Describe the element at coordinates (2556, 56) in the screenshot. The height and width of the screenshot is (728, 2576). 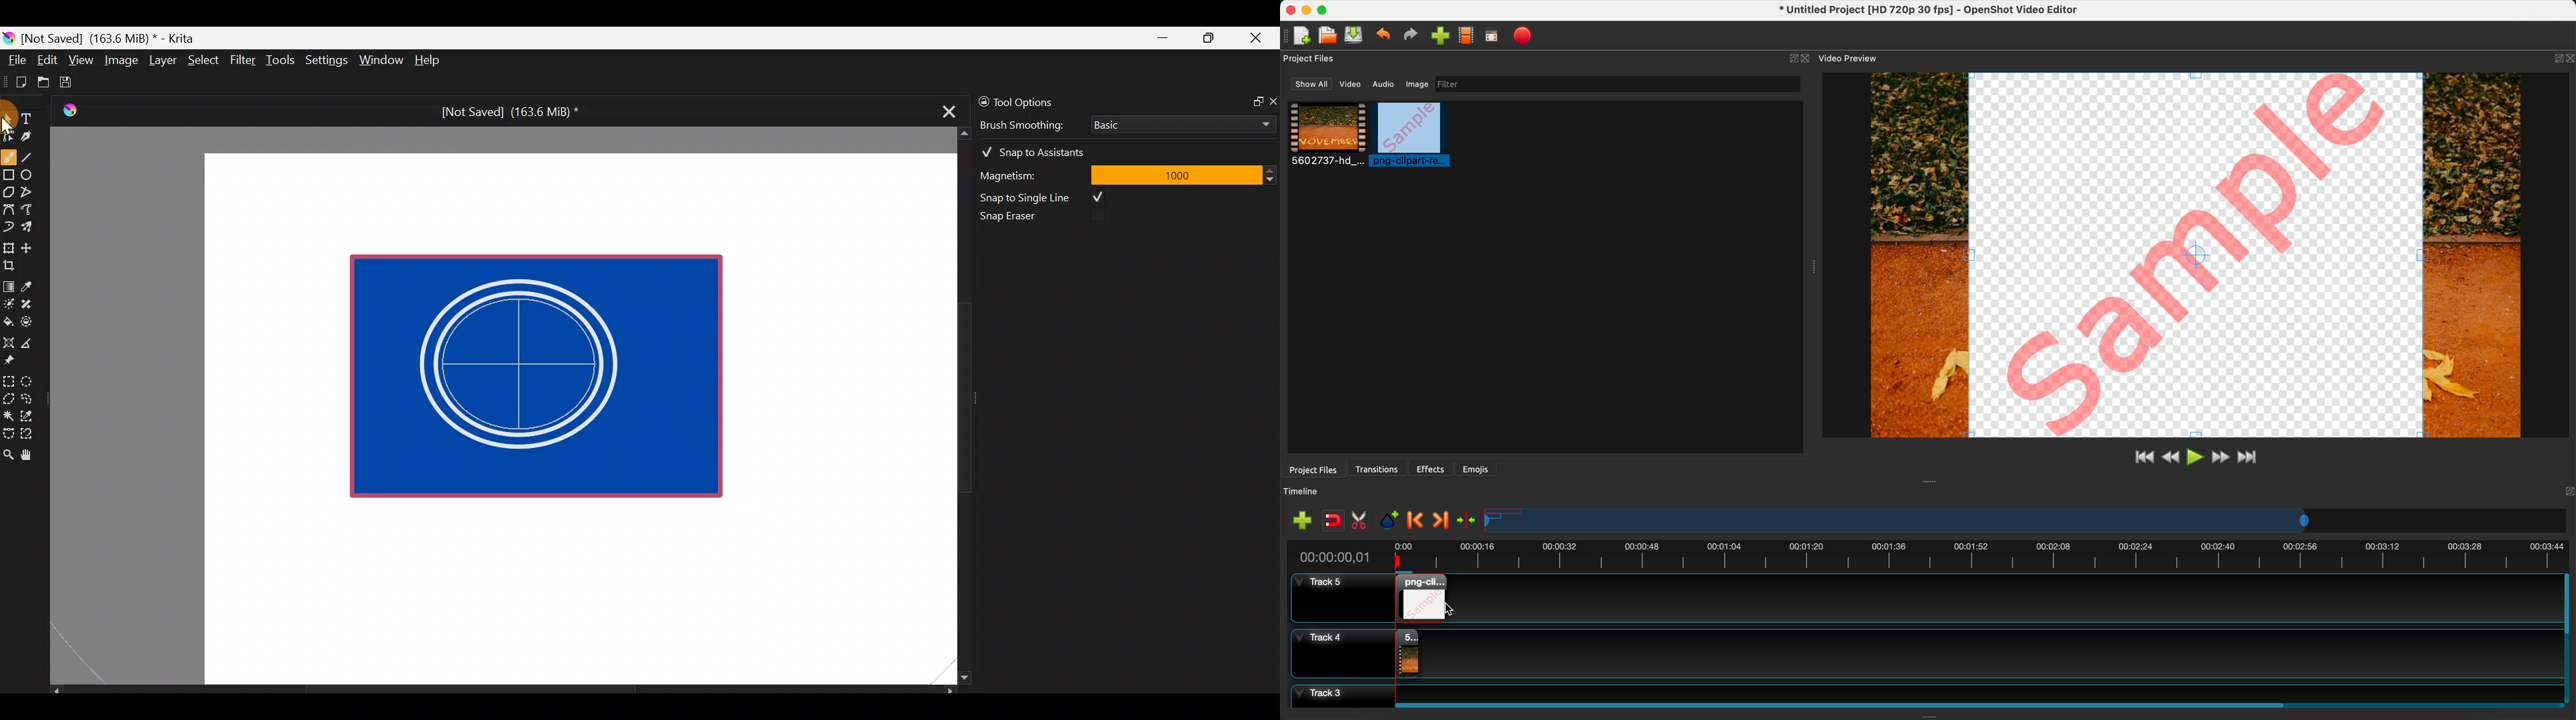
I see `BUTTON` at that location.